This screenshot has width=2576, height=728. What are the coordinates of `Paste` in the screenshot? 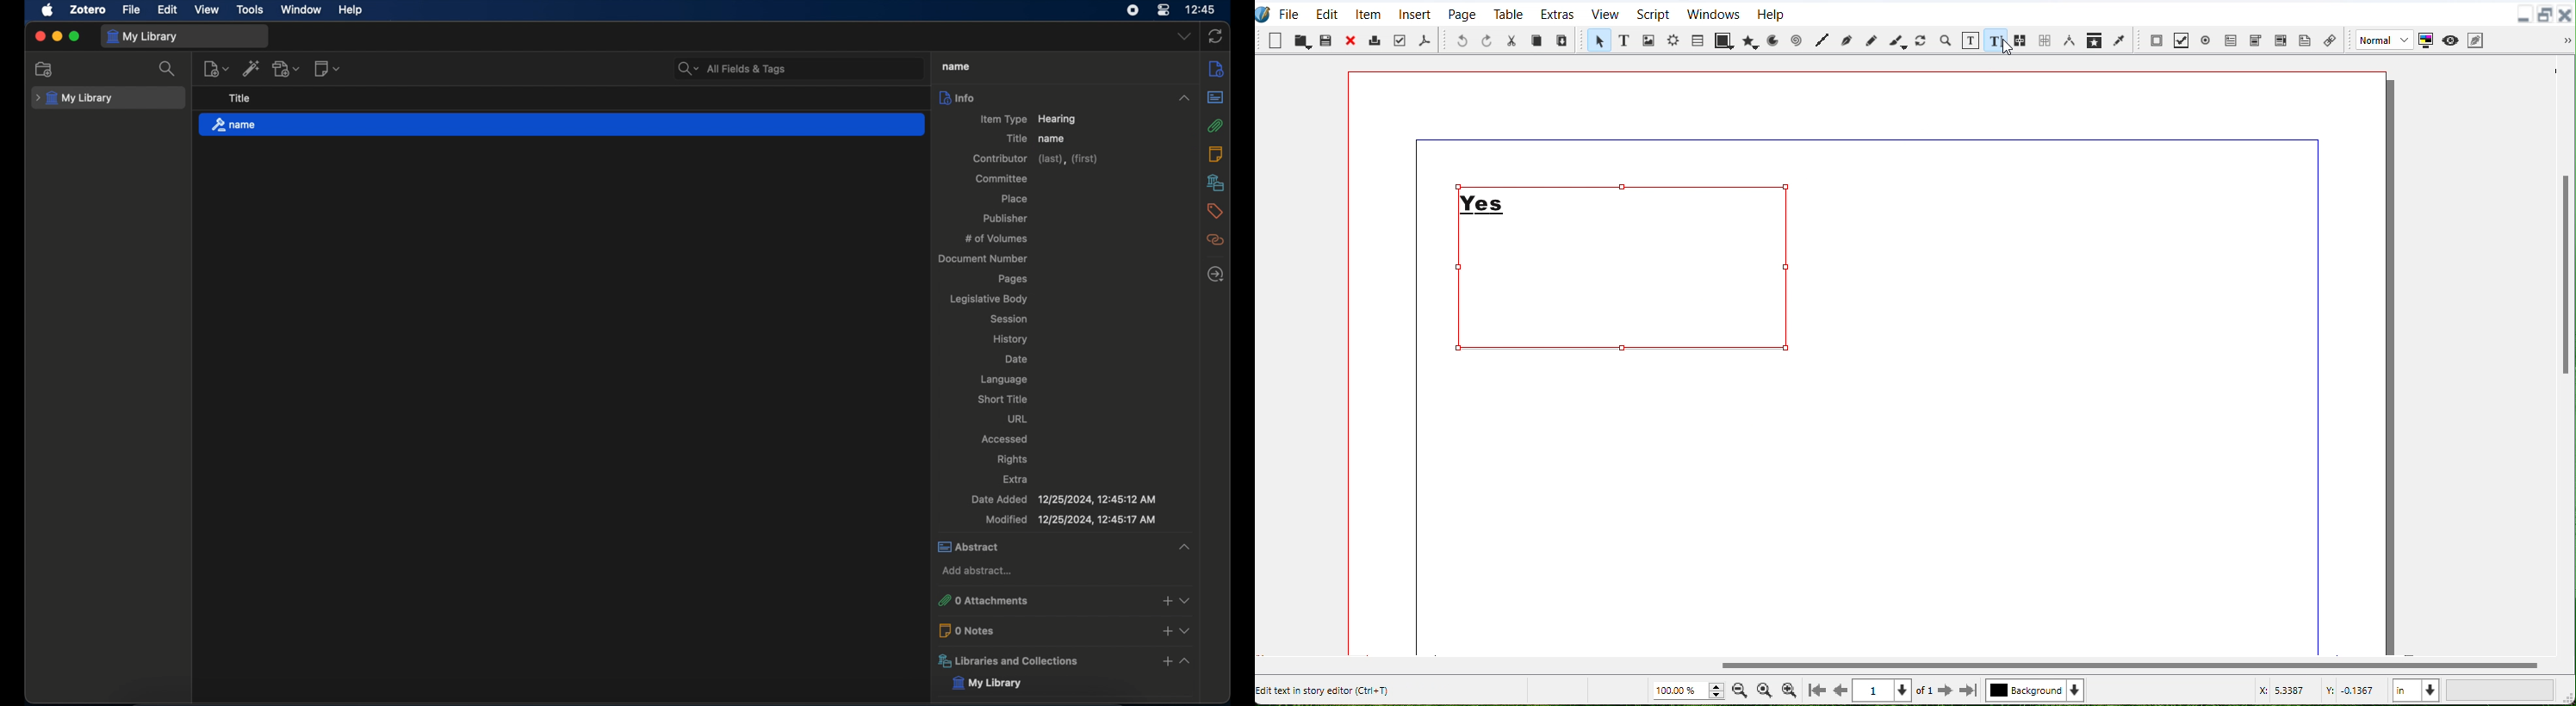 It's located at (1562, 40).